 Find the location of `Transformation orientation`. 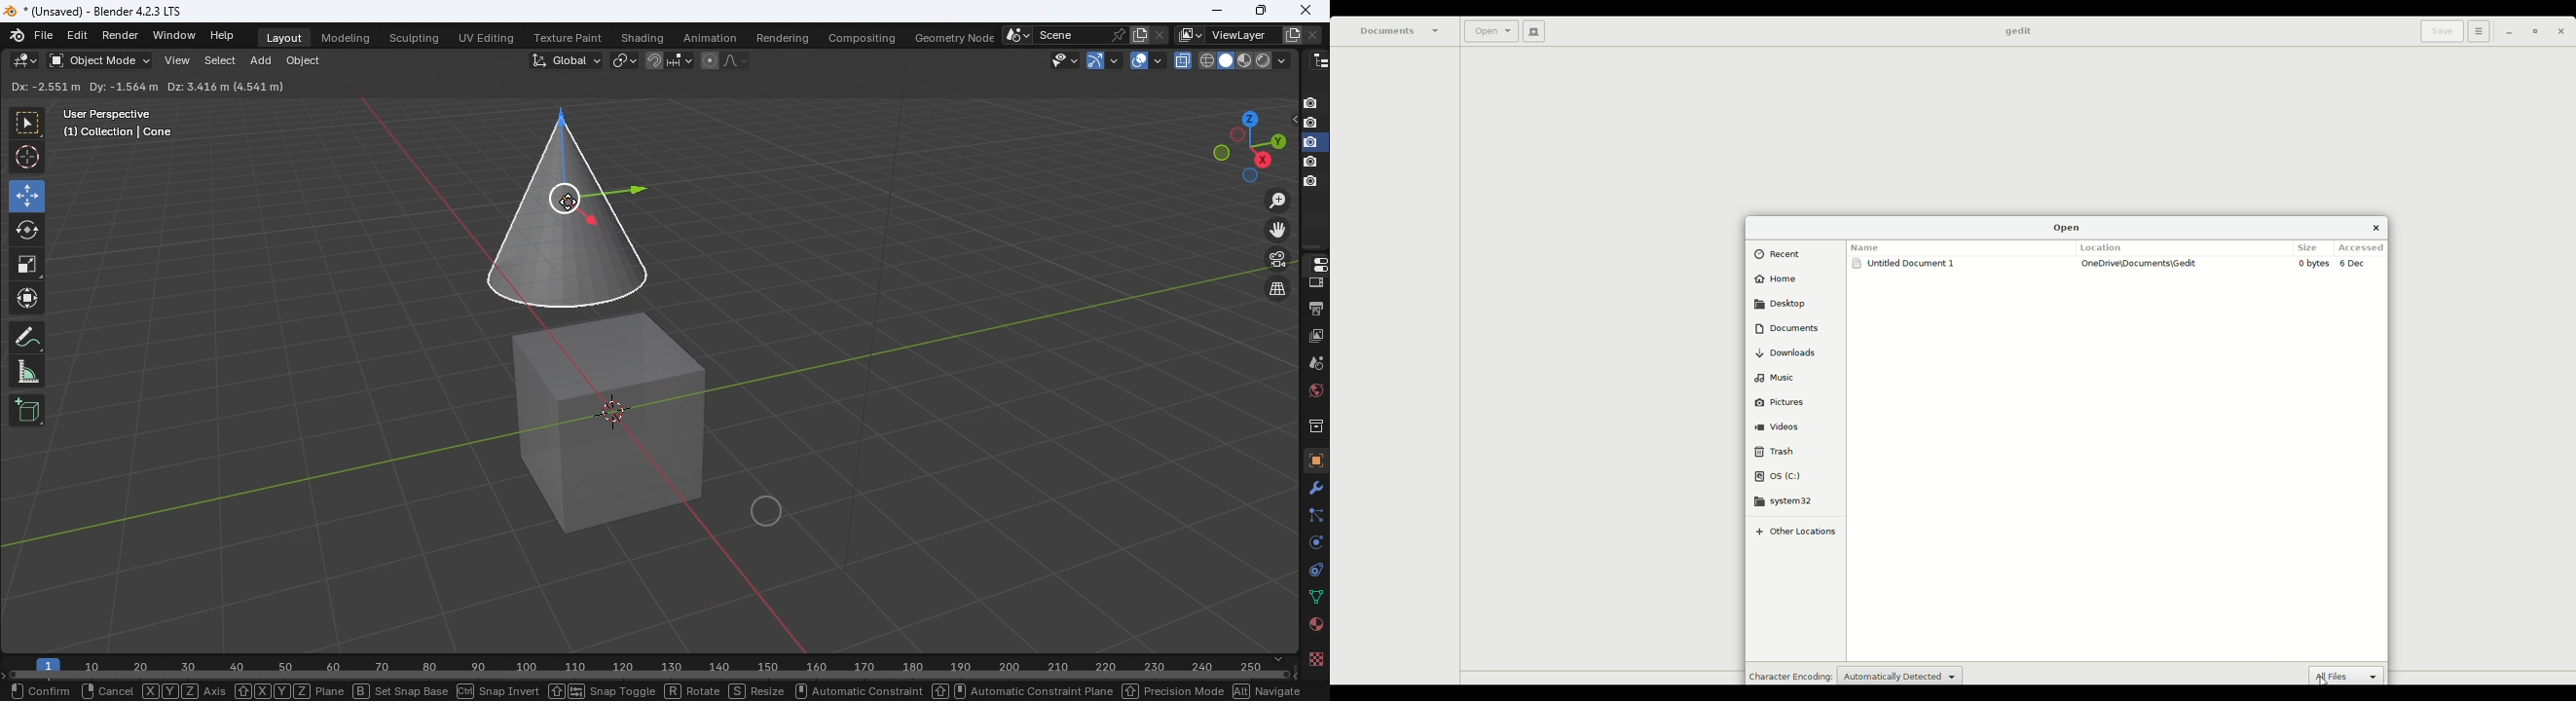

Transformation orientation is located at coordinates (569, 58).